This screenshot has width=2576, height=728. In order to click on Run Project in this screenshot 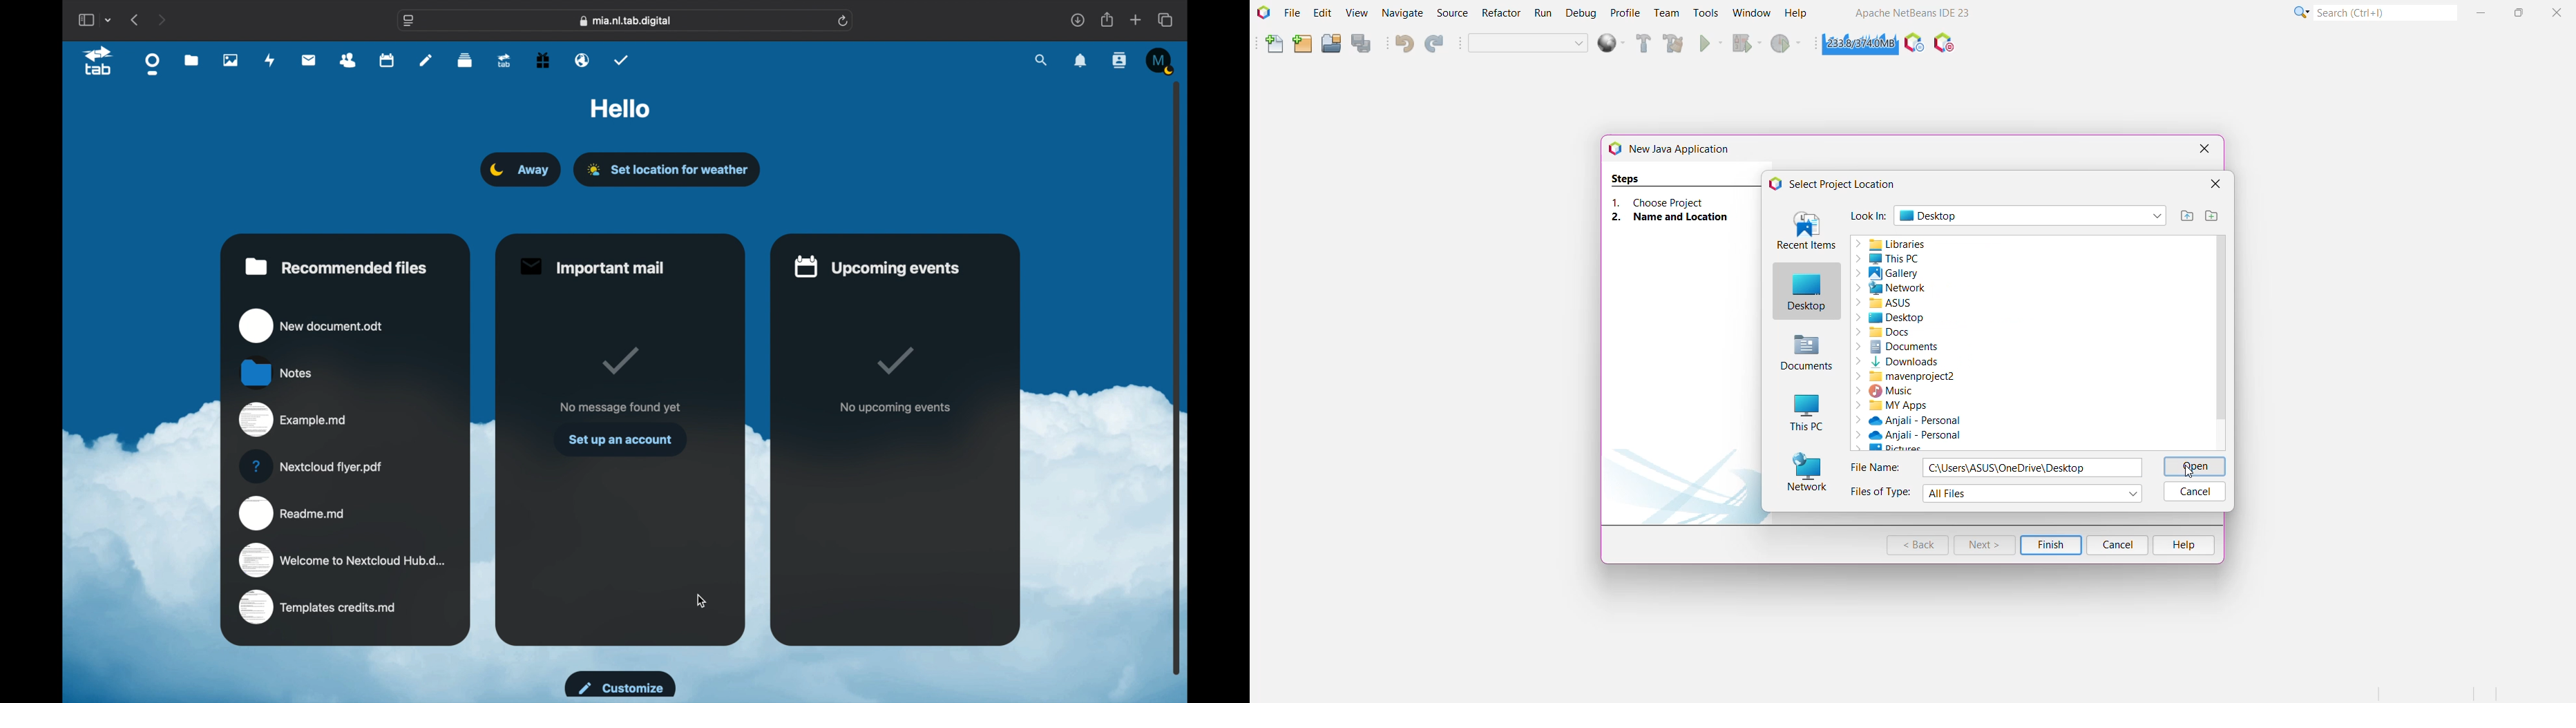, I will do `click(1710, 44)`.